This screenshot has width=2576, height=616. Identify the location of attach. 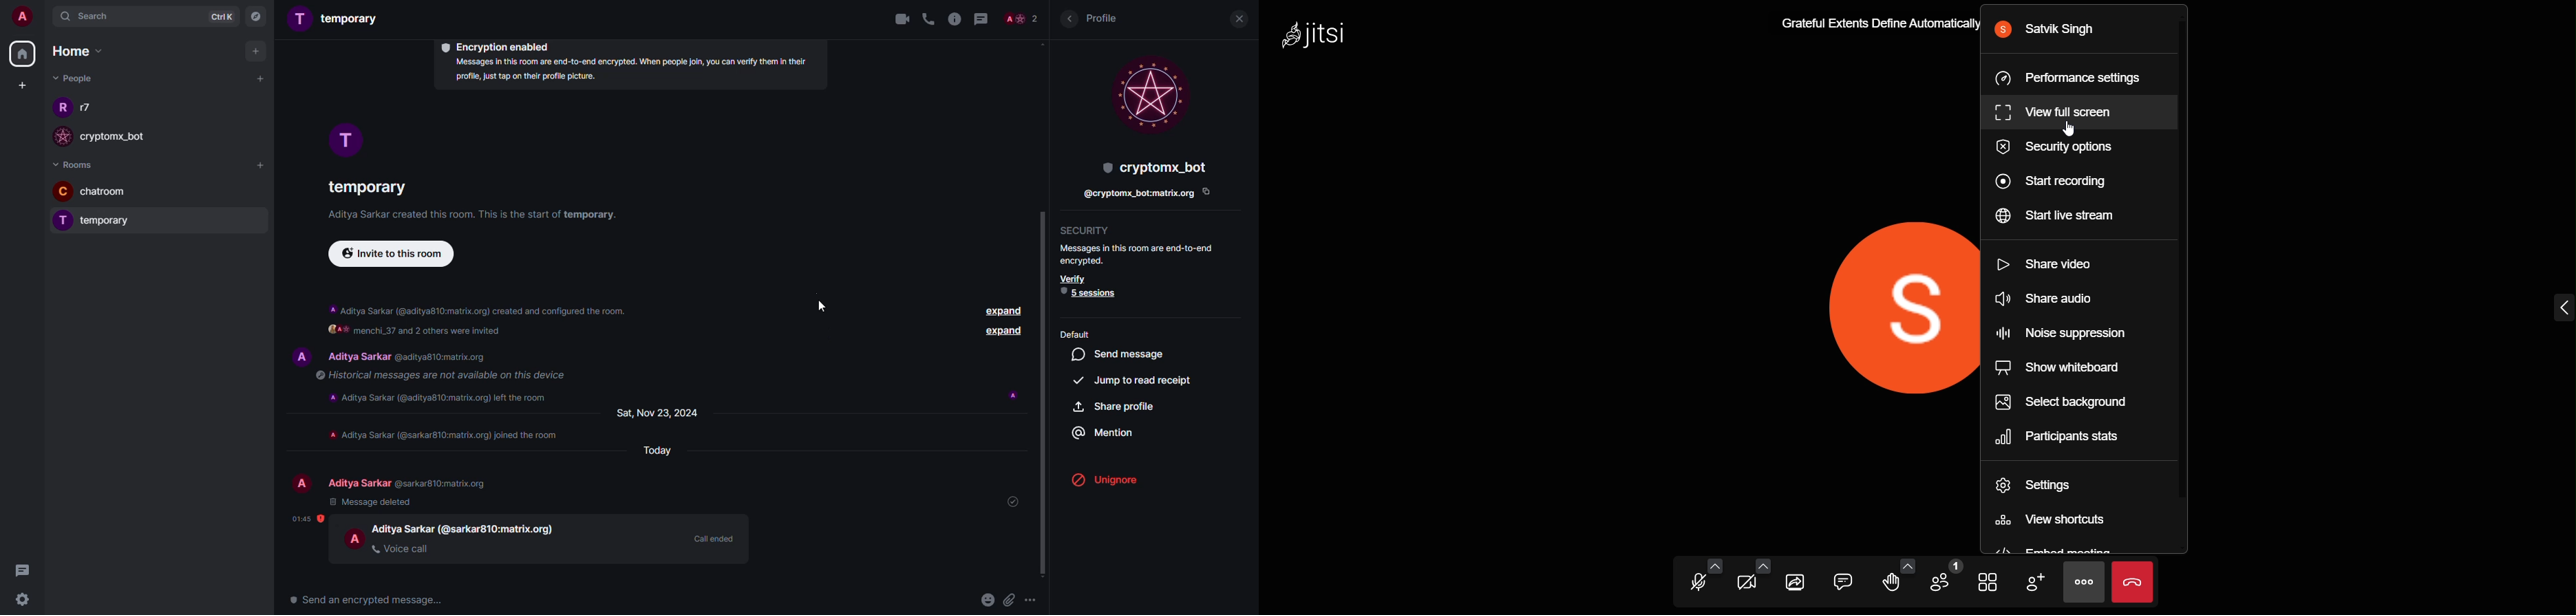
(1011, 601).